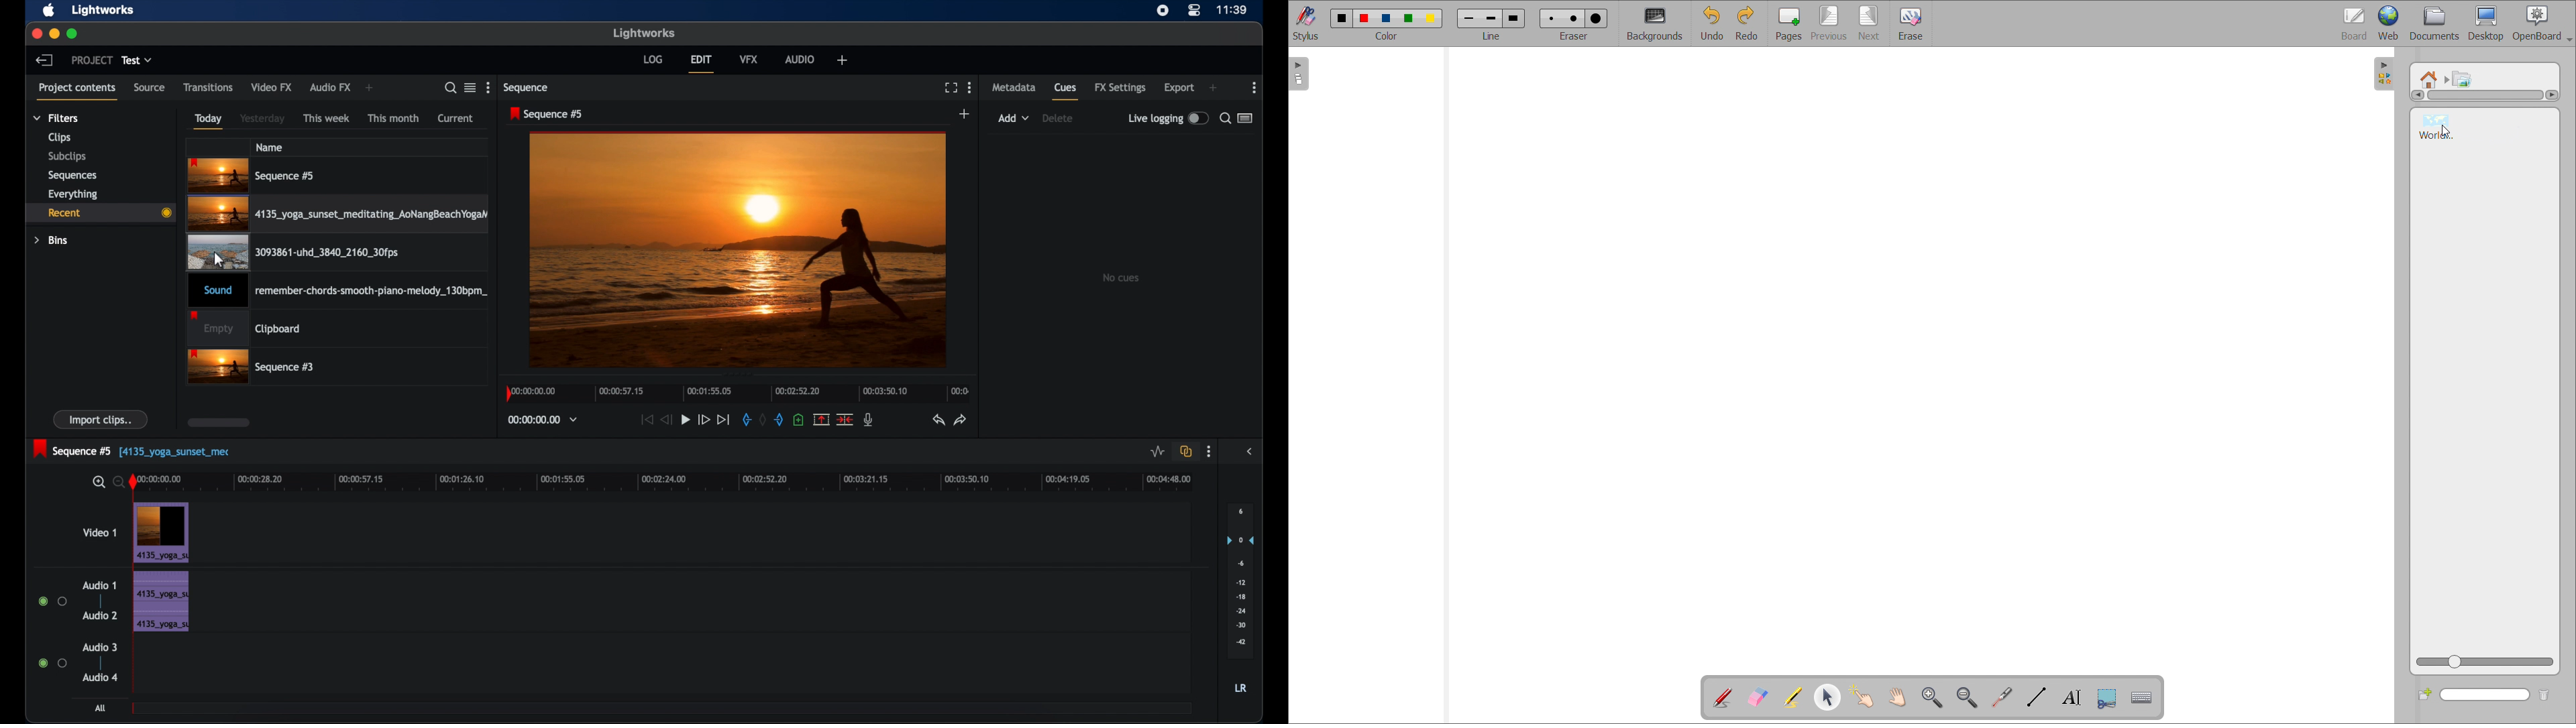 The height and width of the screenshot is (728, 2576). What do you see at coordinates (2546, 696) in the screenshot?
I see `delete folder` at bounding box center [2546, 696].